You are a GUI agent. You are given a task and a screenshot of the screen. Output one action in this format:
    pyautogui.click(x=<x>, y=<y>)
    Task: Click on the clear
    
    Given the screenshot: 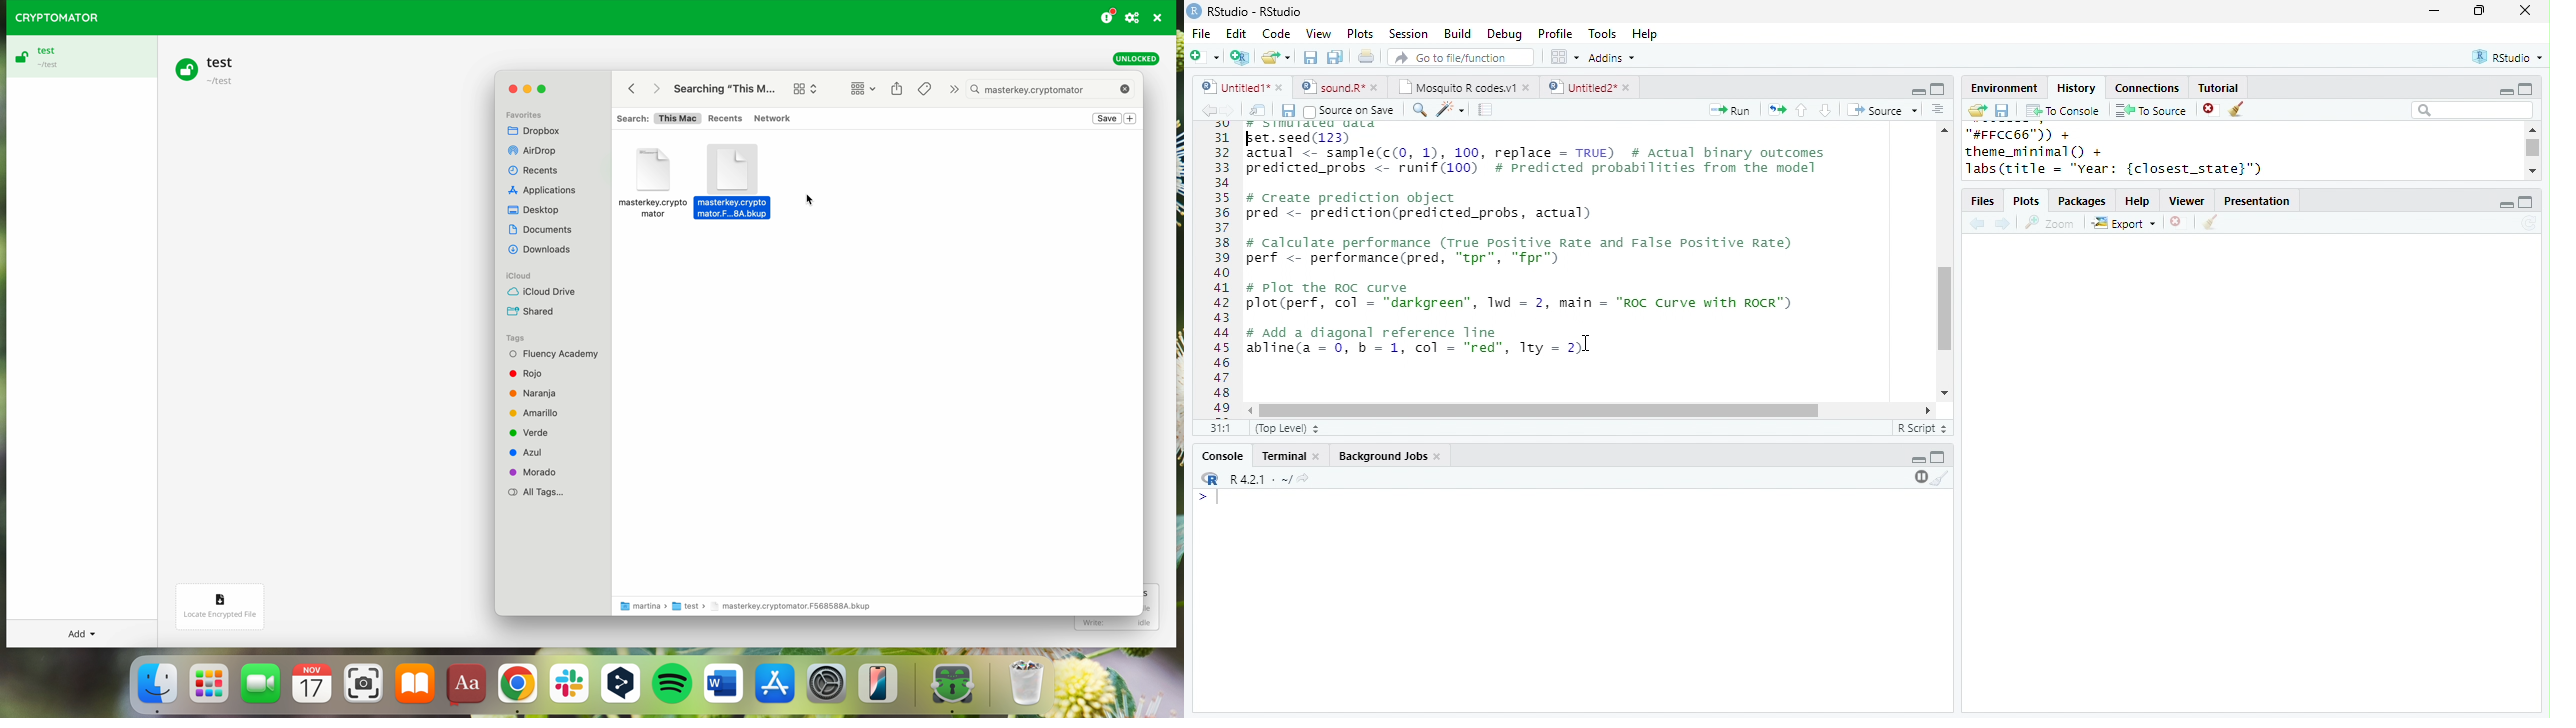 What is the action you would take?
    pyautogui.click(x=1941, y=477)
    